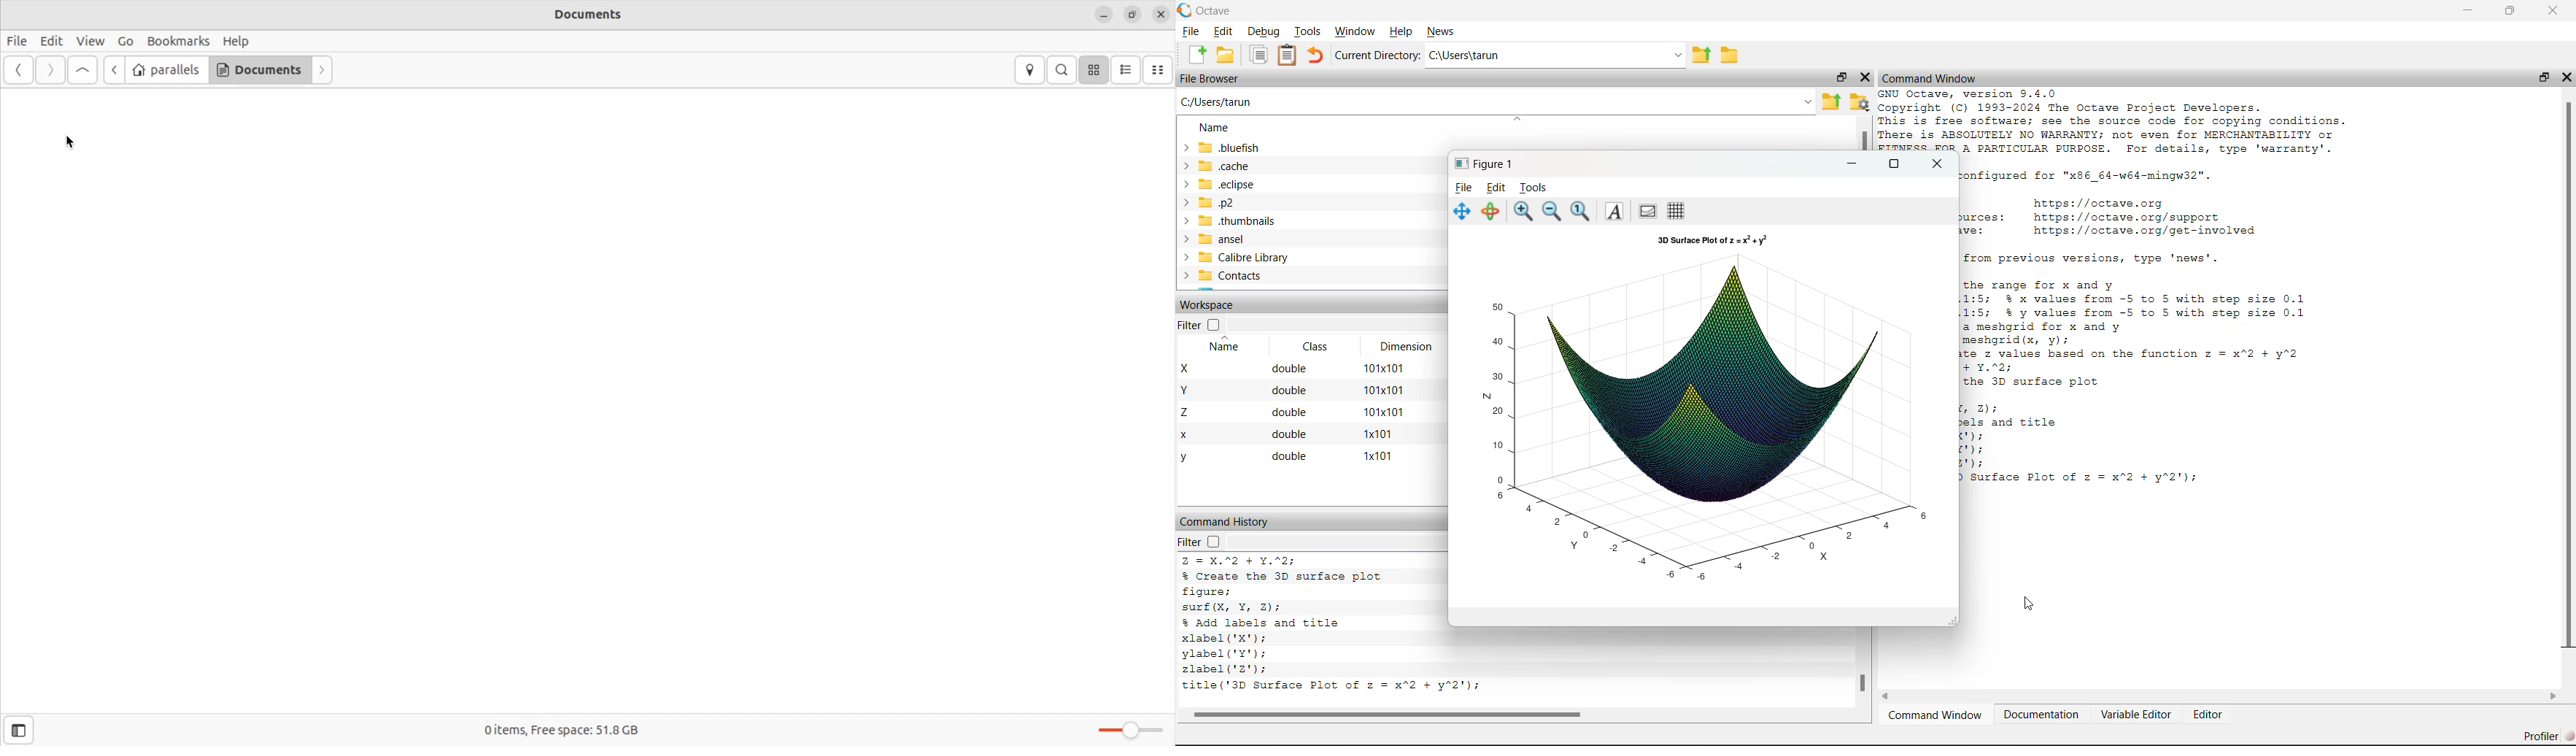 This screenshot has width=2576, height=756. What do you see at coordinates (1191, 33) in the screenshot?
I see `File` at bounding box center [1191, 33].